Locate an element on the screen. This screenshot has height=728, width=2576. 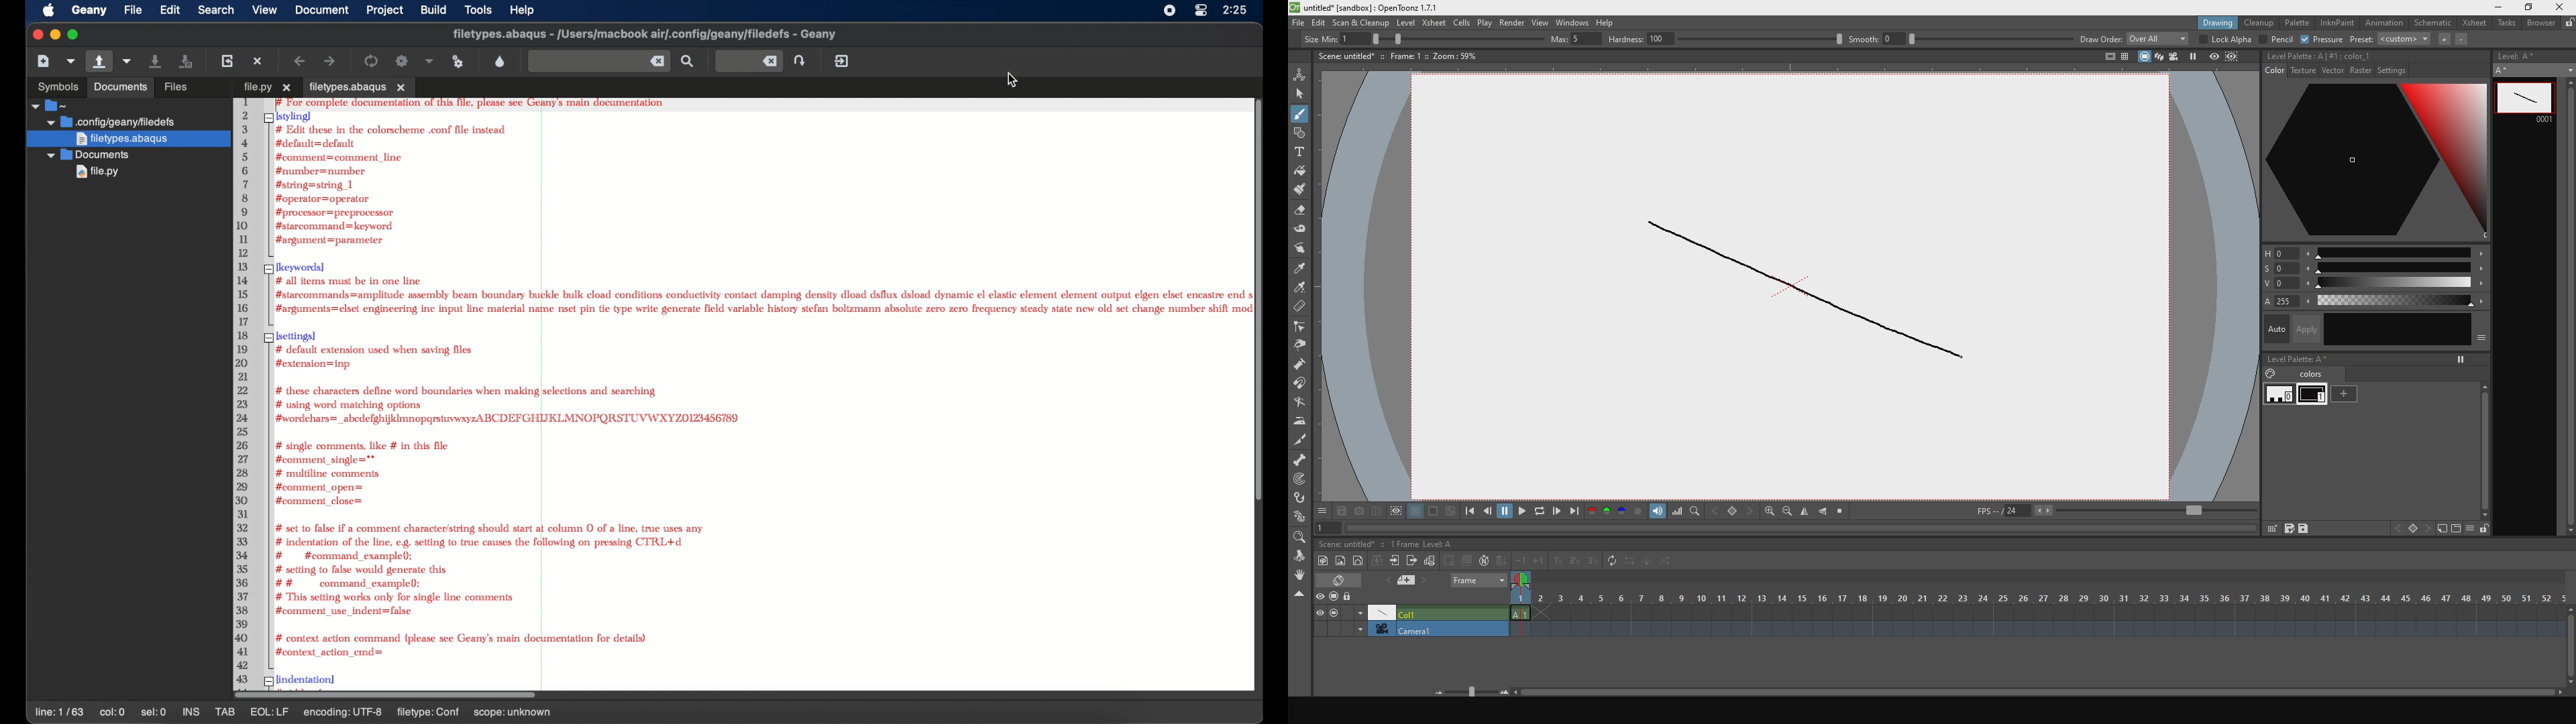
hue is located at coordinates (2370, 255).